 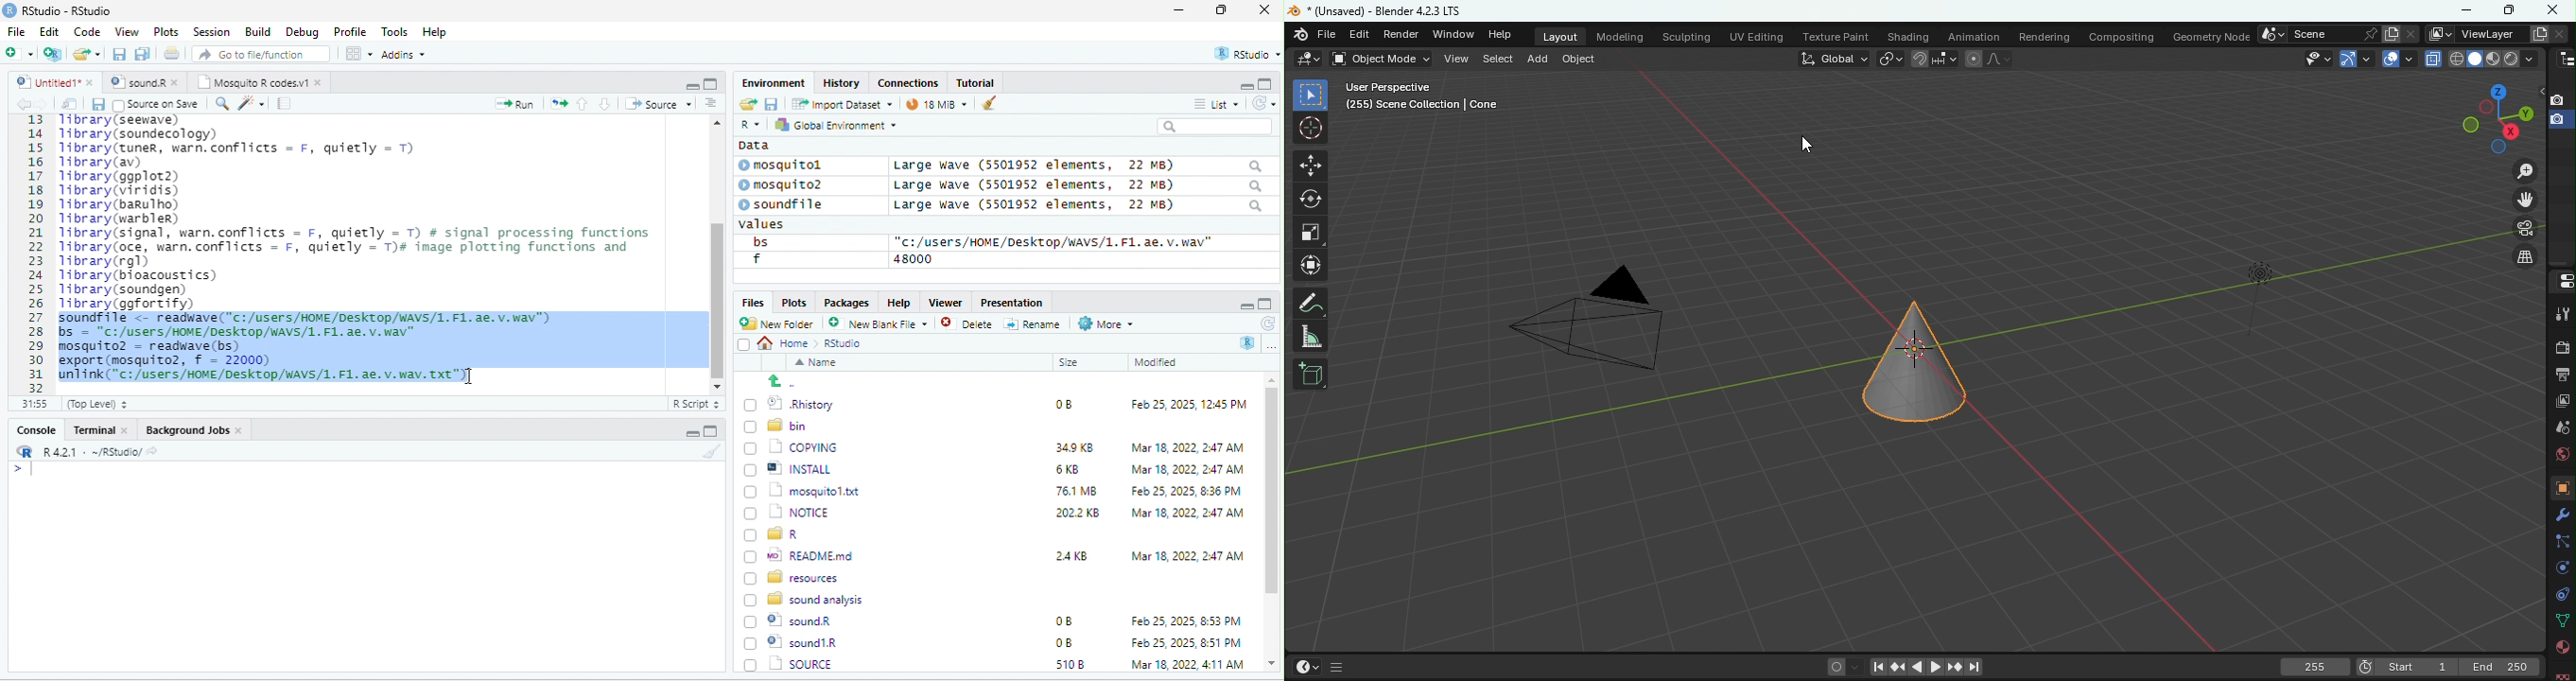 What do you see at coordinates (1034, 324) in the screenshot?
I see `=] Rename` at bounding box center [1034, 324].